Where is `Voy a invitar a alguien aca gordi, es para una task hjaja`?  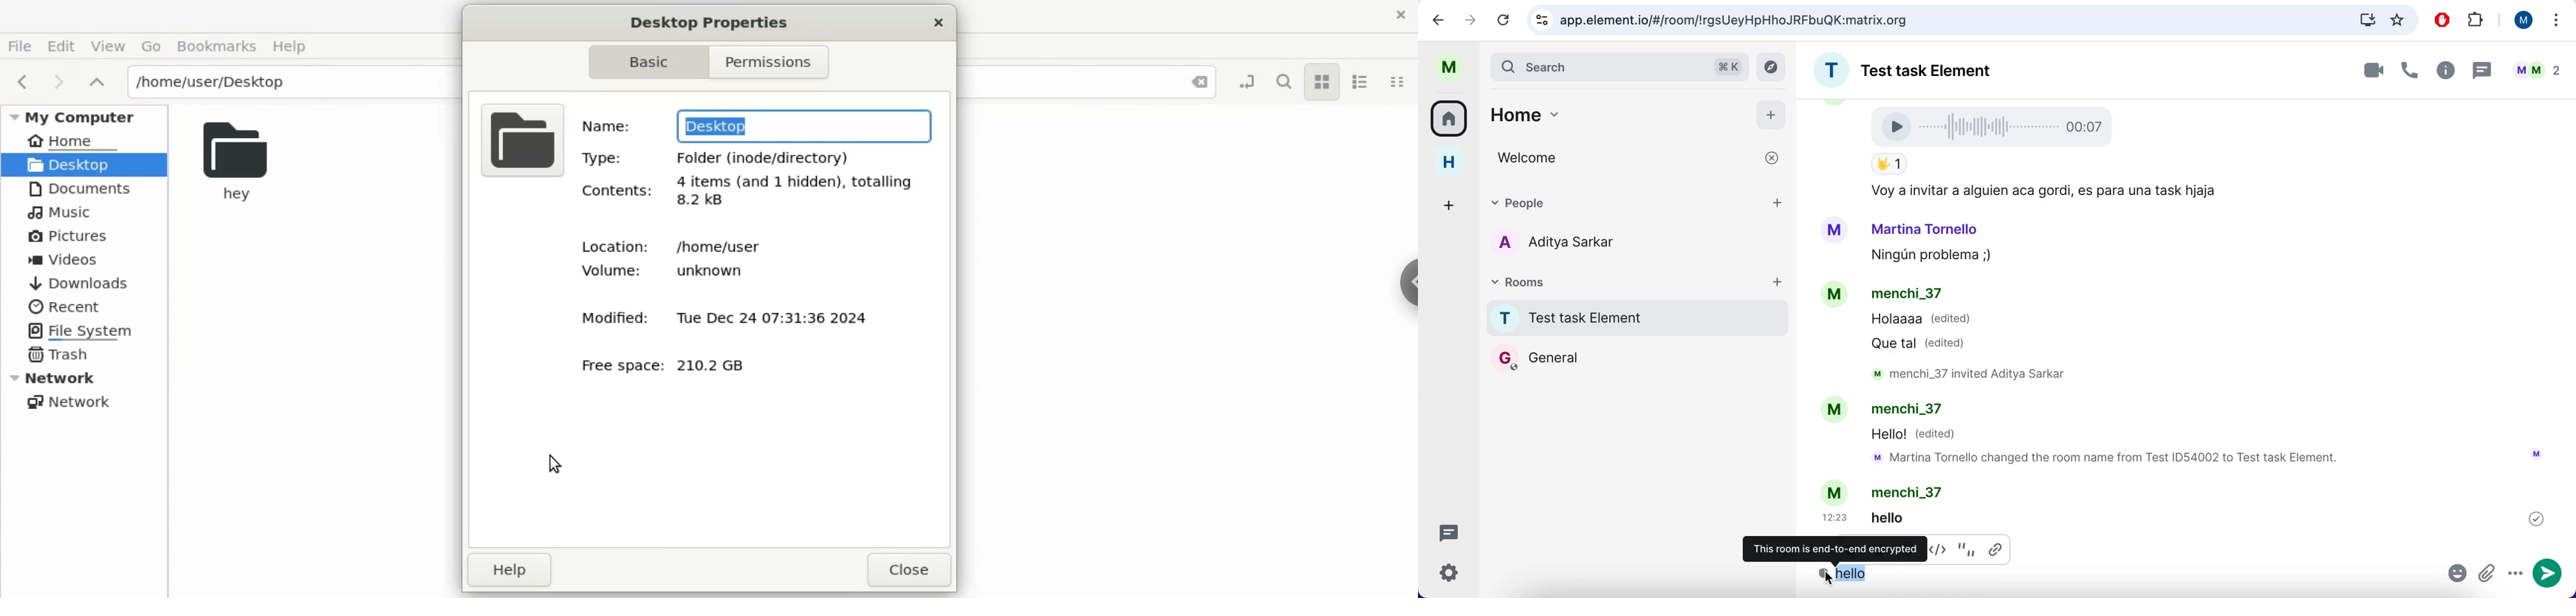
Voy a invitar a alguien aca gordi, es para una task hjaja is located at coordinates (2041, 191).